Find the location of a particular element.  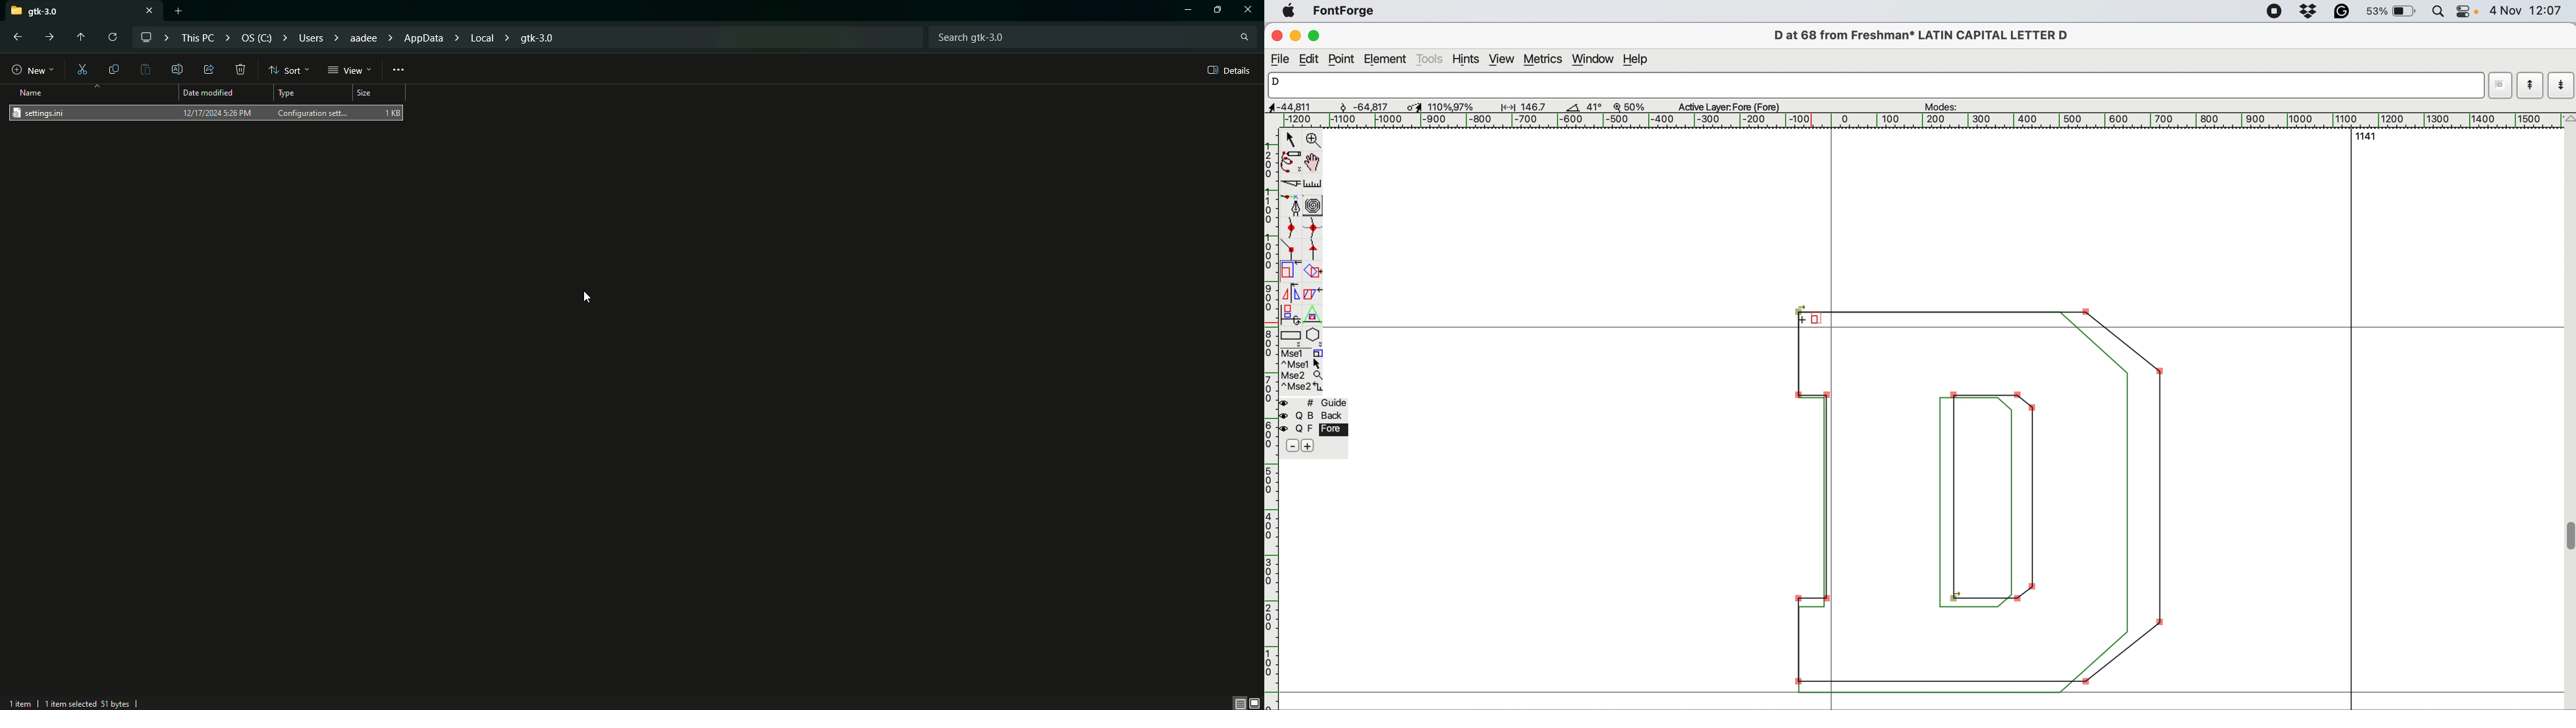

rotate selection in 3d is located at coordinates (1289, 314).